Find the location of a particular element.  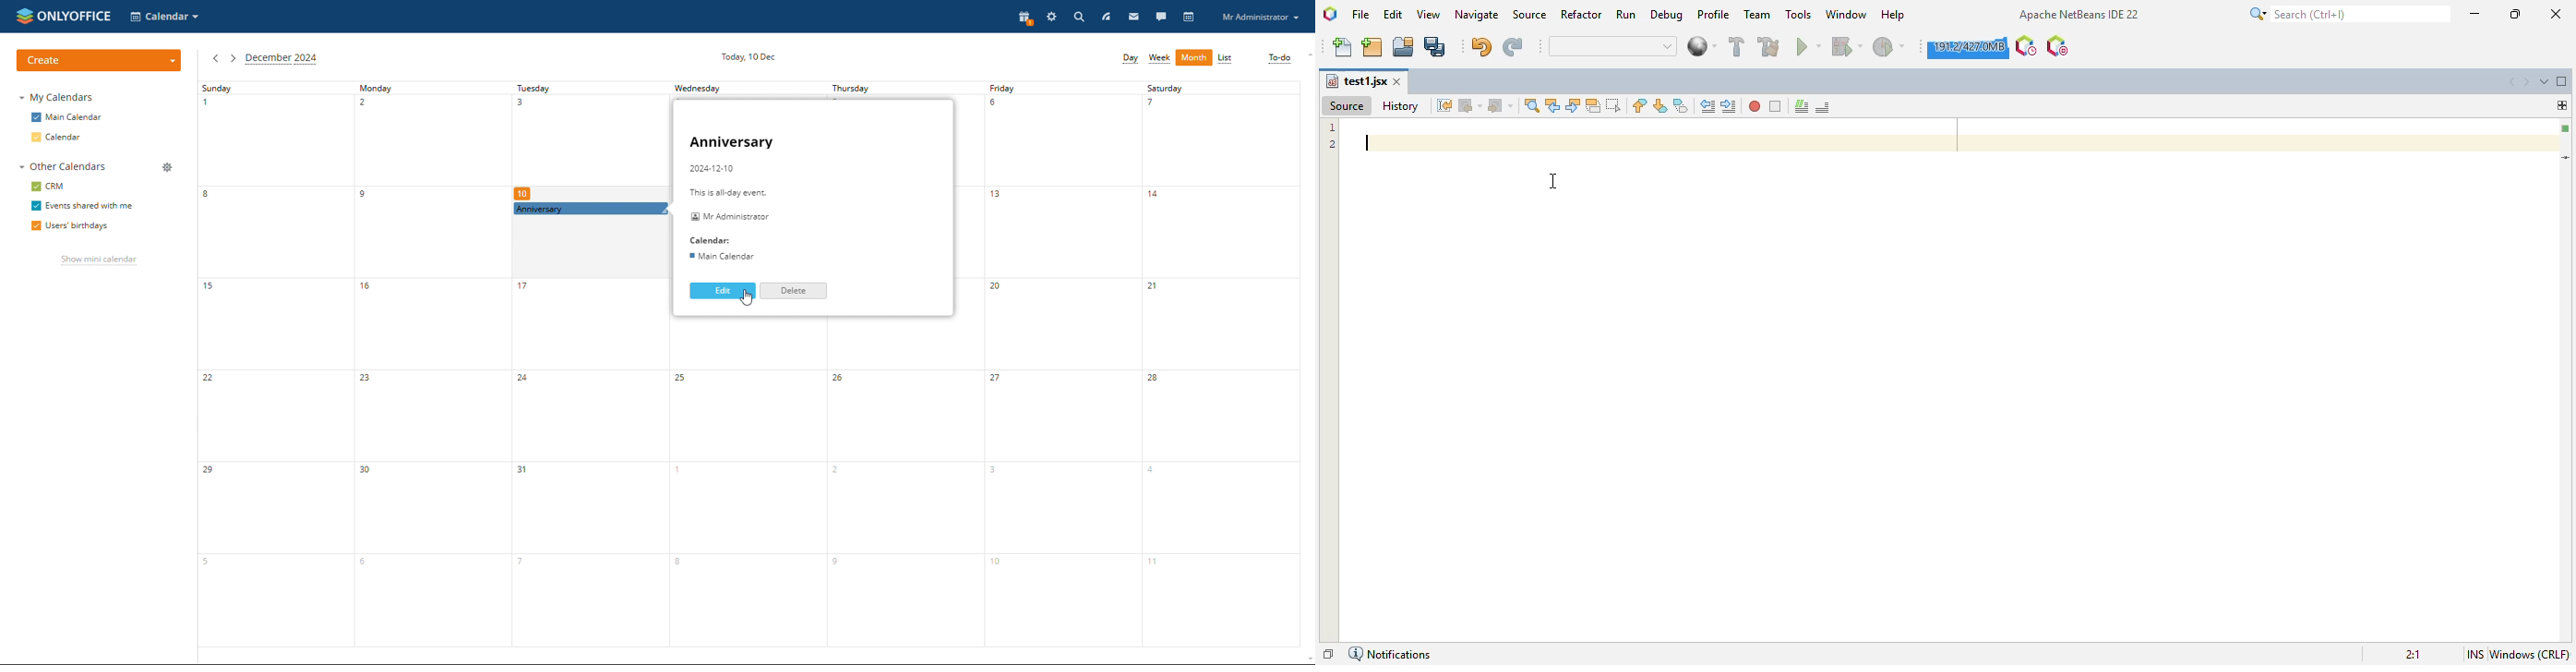

scheduled events is located at coordinates (588, 210).